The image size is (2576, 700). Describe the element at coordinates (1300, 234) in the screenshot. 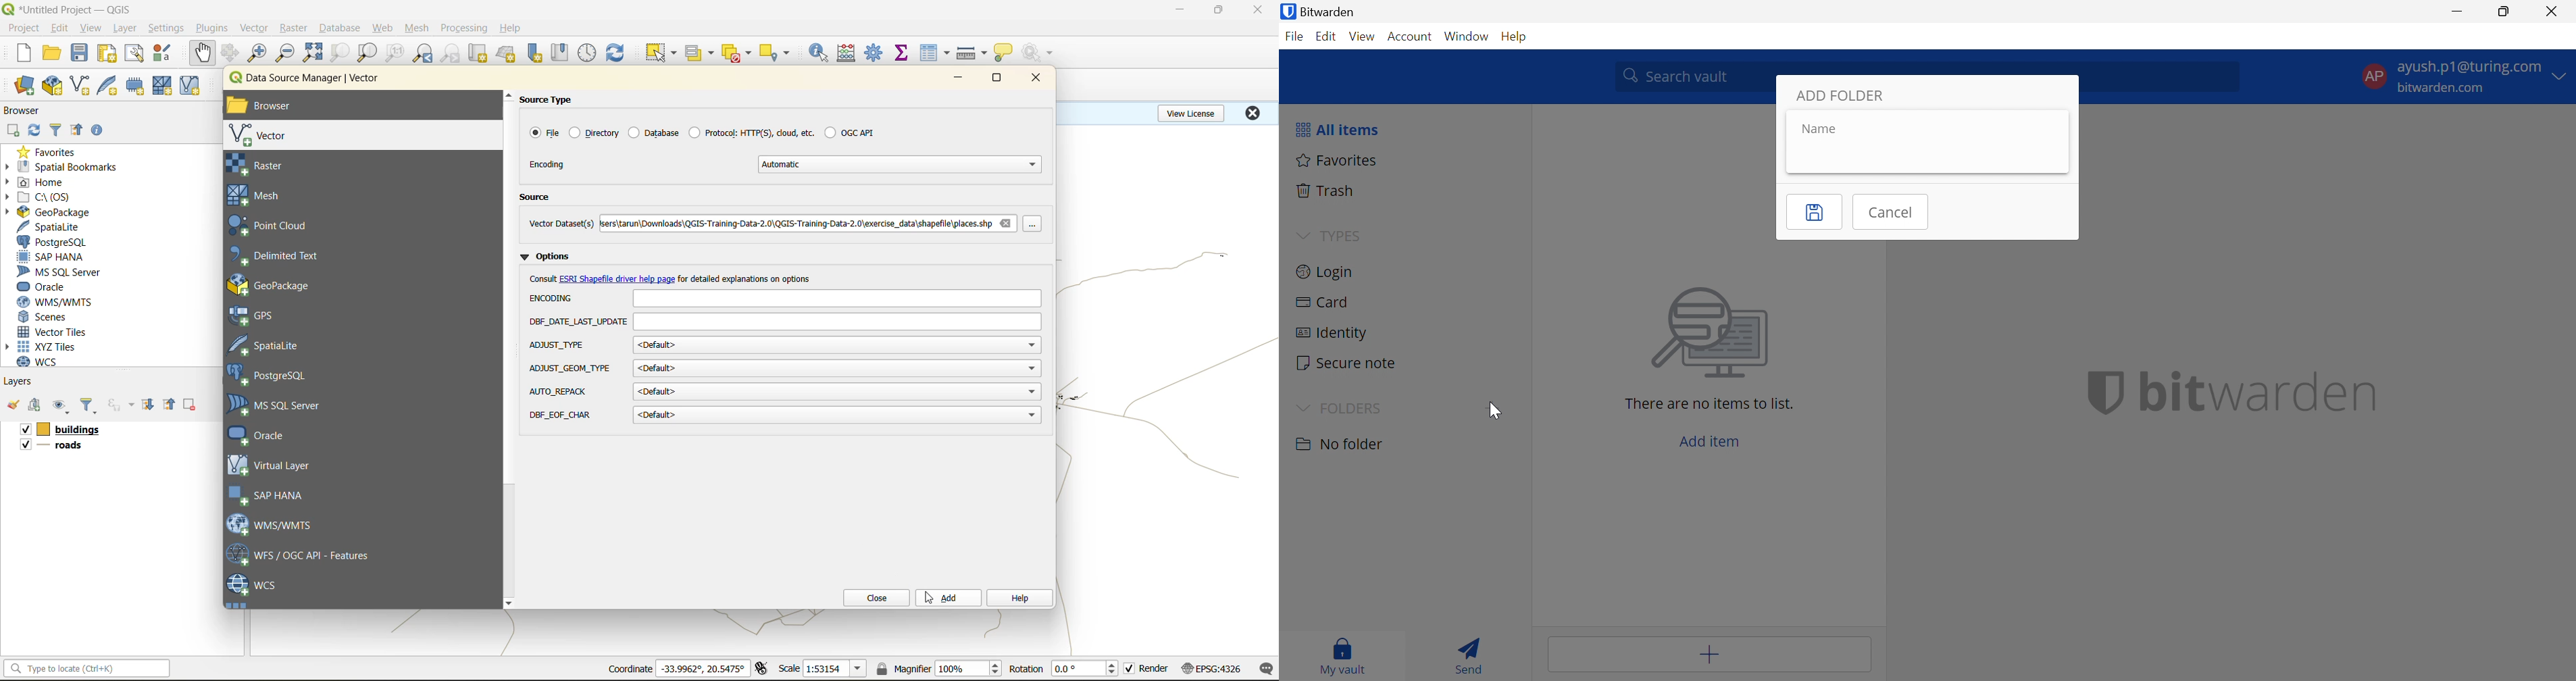

I see `Drop Down` at that location.